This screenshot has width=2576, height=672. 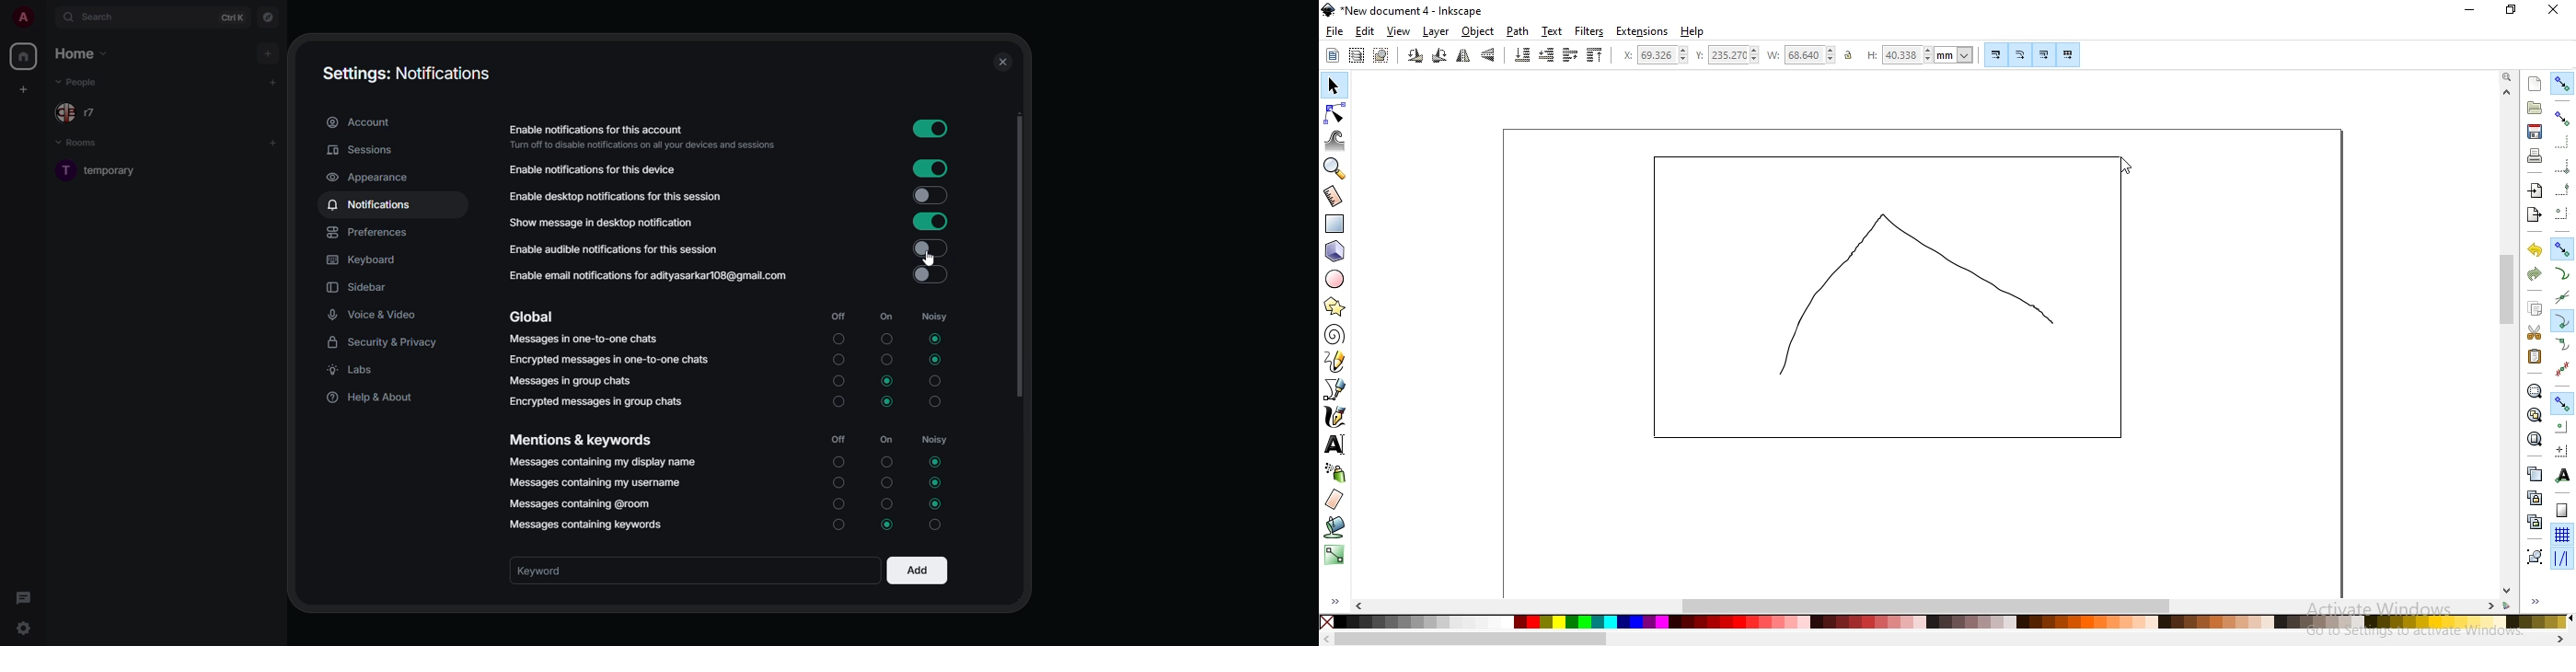 I want to click on home, so click(x=80, y=52).